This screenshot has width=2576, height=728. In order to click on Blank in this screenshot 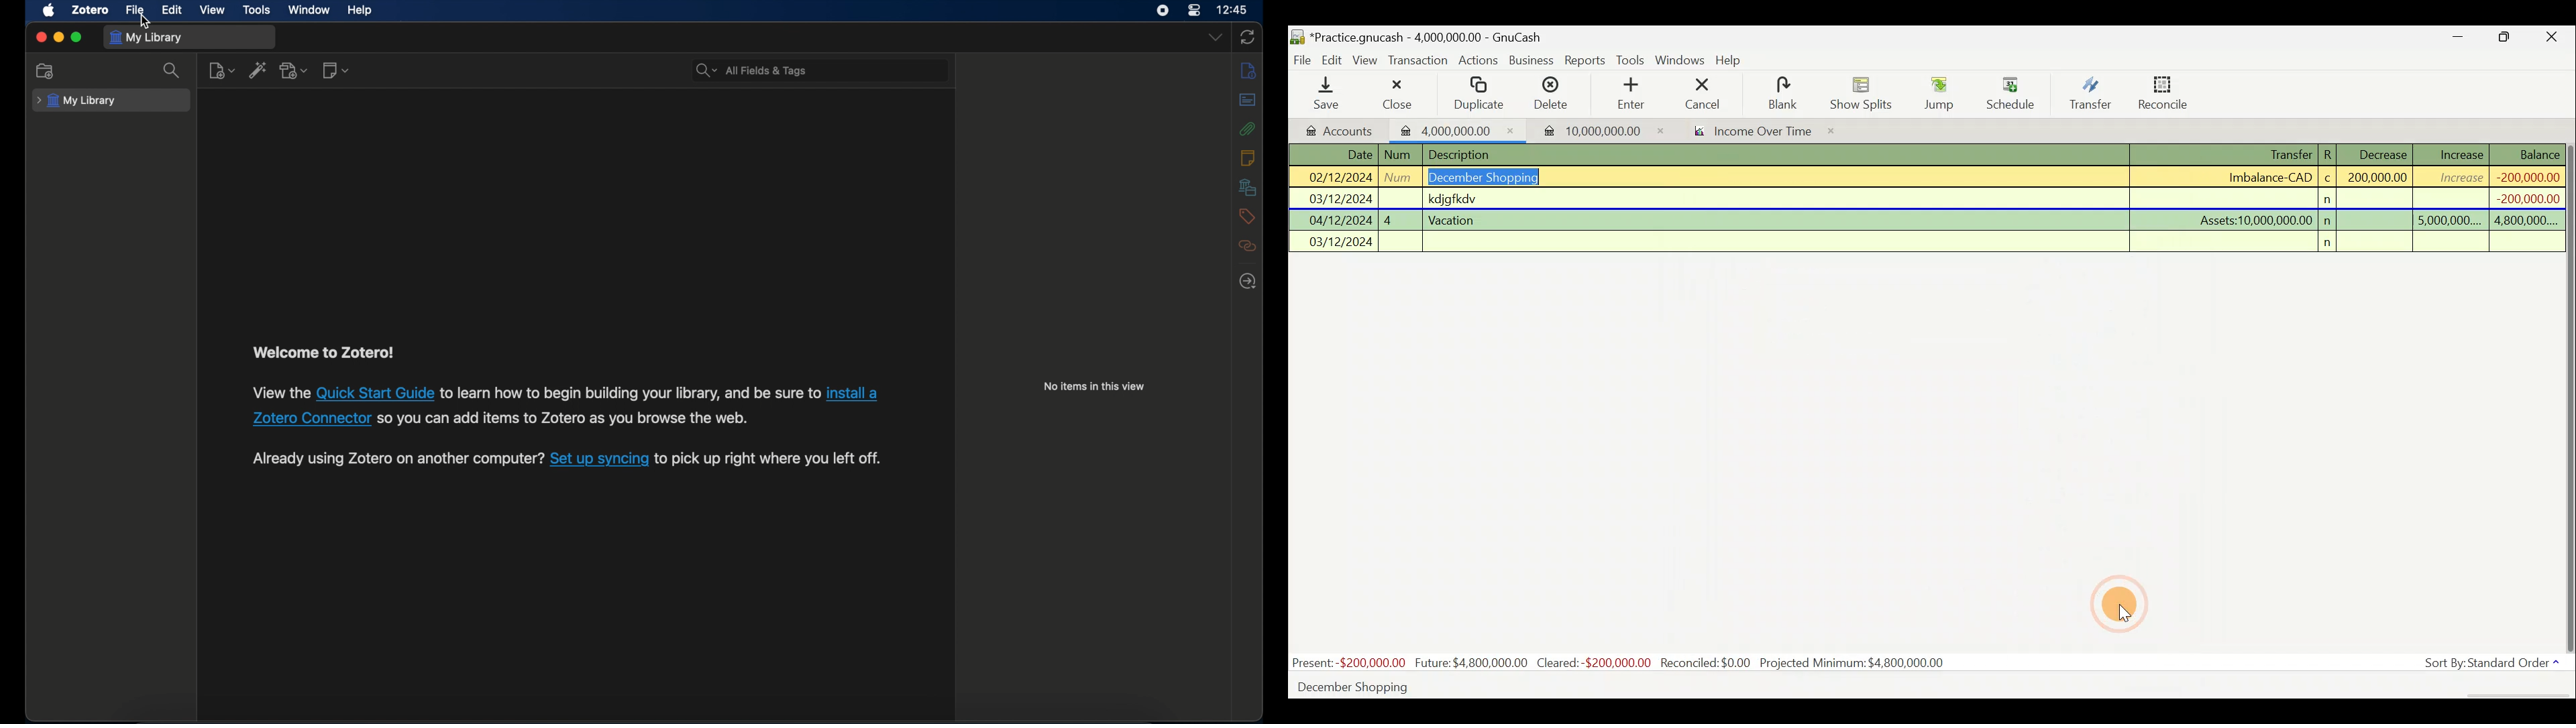, I will do `click(1780, 94)`.